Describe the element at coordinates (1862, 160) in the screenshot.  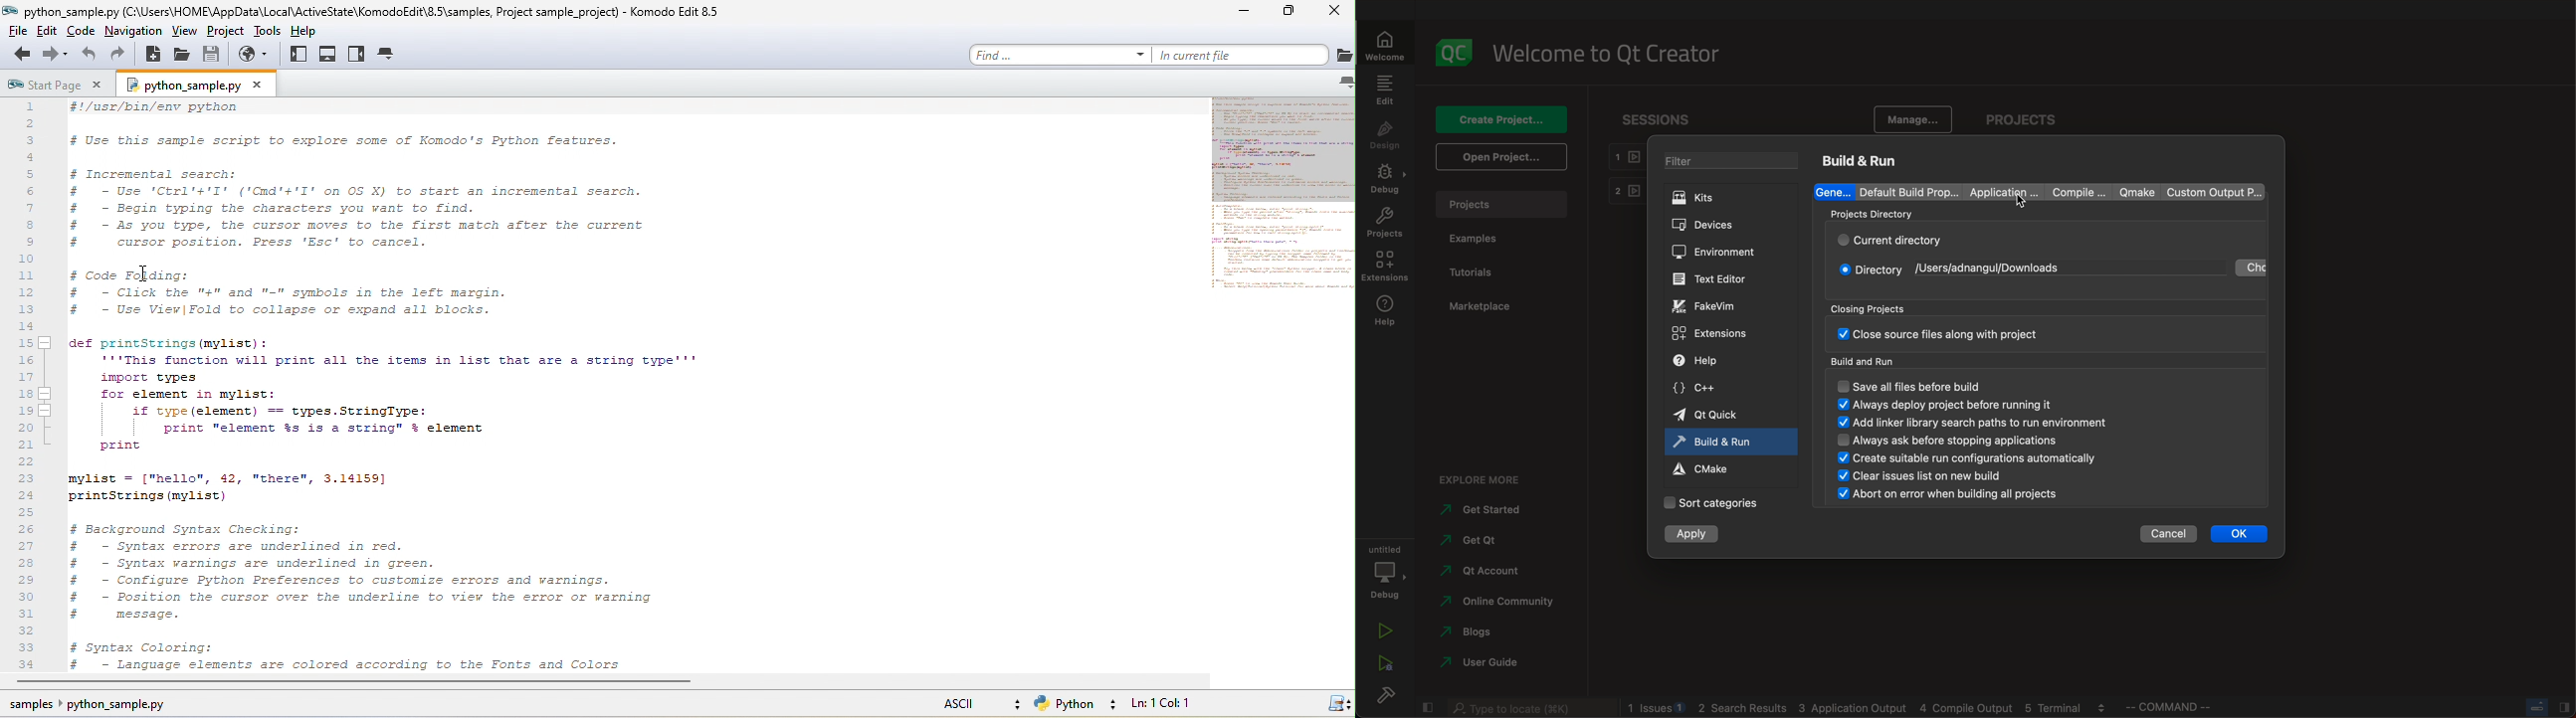
I see `build and run` at that location.